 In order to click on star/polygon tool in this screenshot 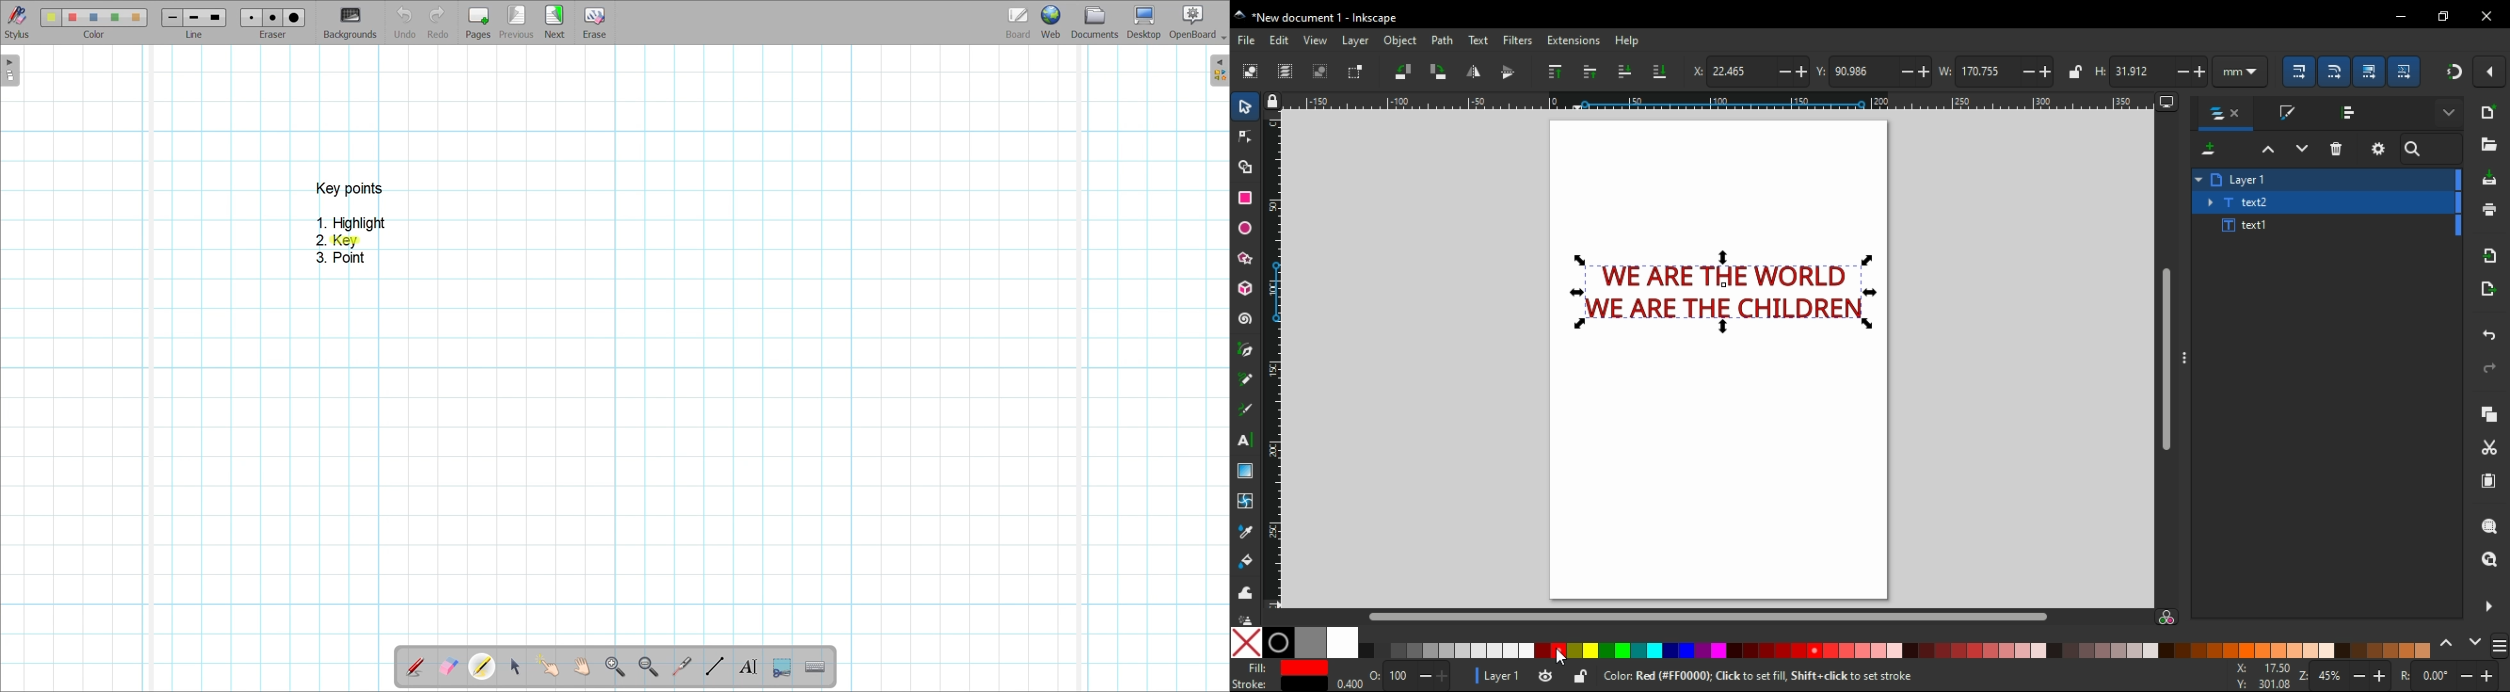, I will do `click(1244, 258)`.